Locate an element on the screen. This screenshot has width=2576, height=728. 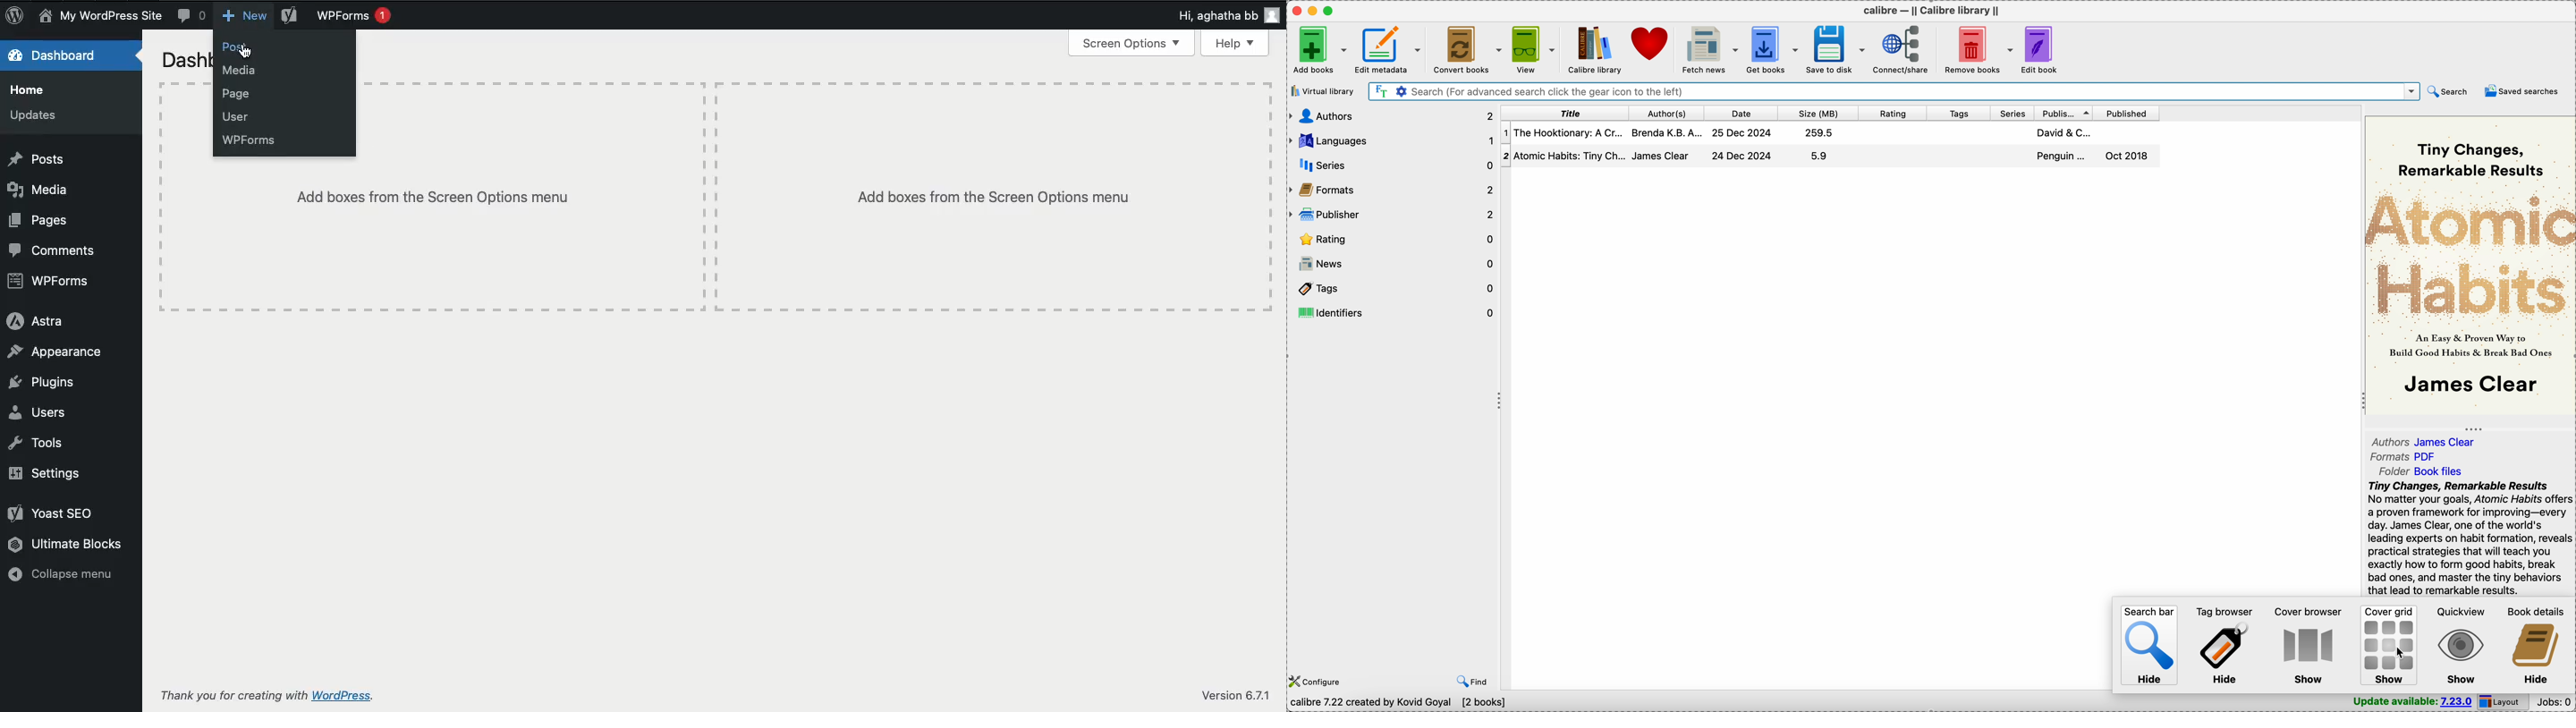
cursor is located at coordinates (2401, 651).